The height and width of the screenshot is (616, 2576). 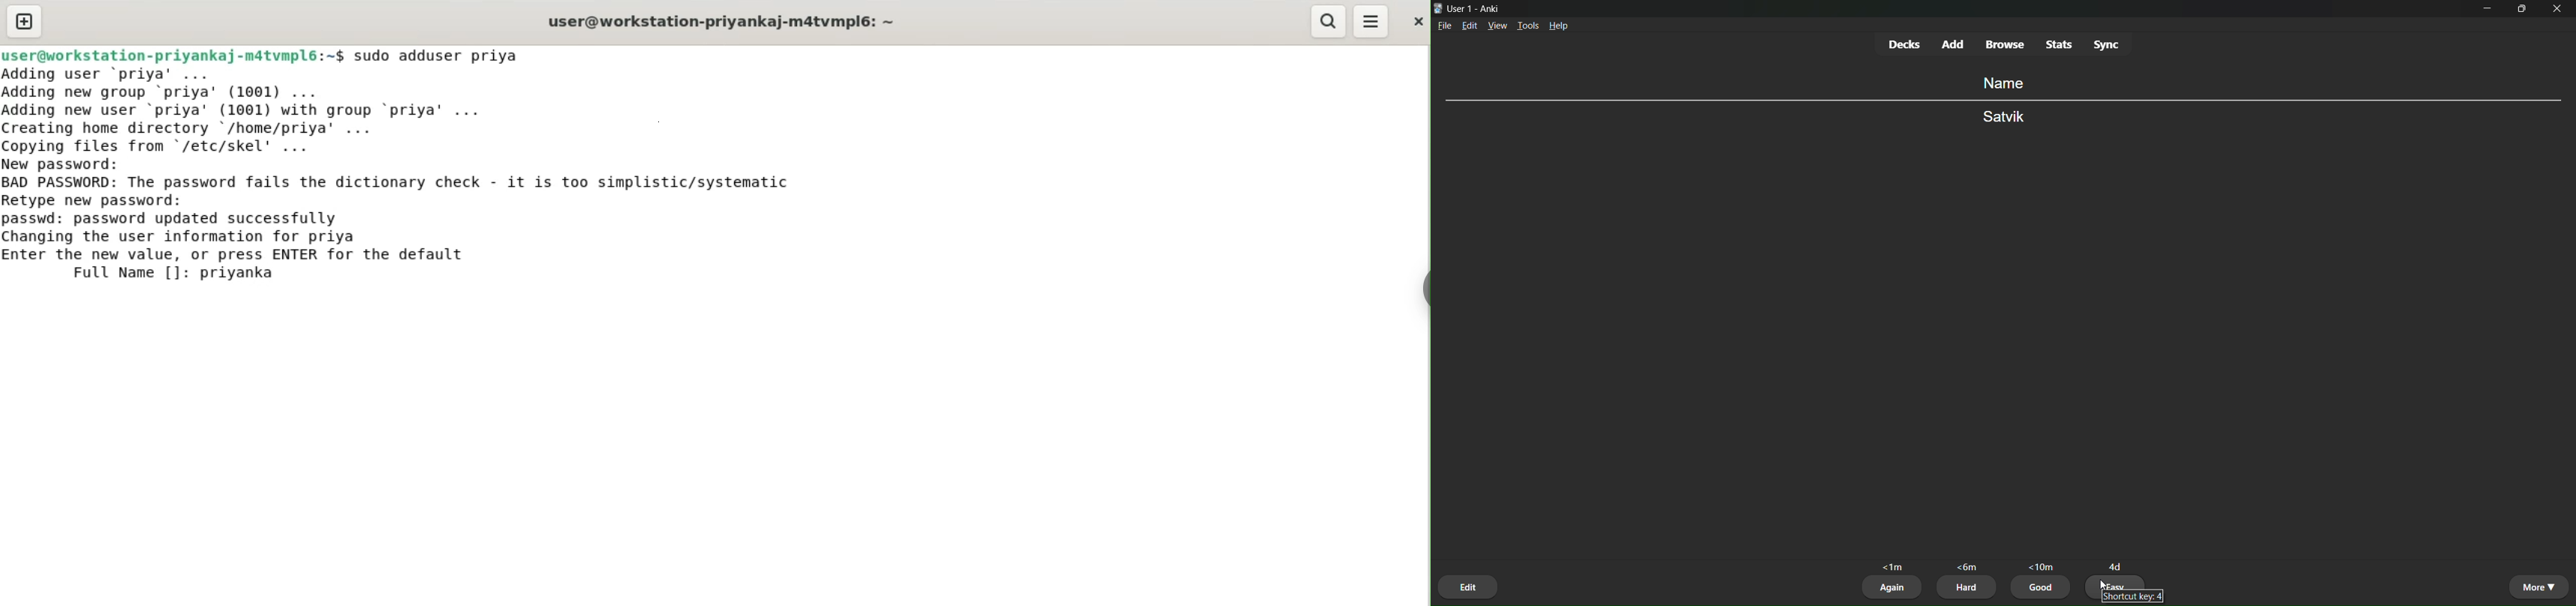 I want to click on browse, so click(x=2006, y=45).